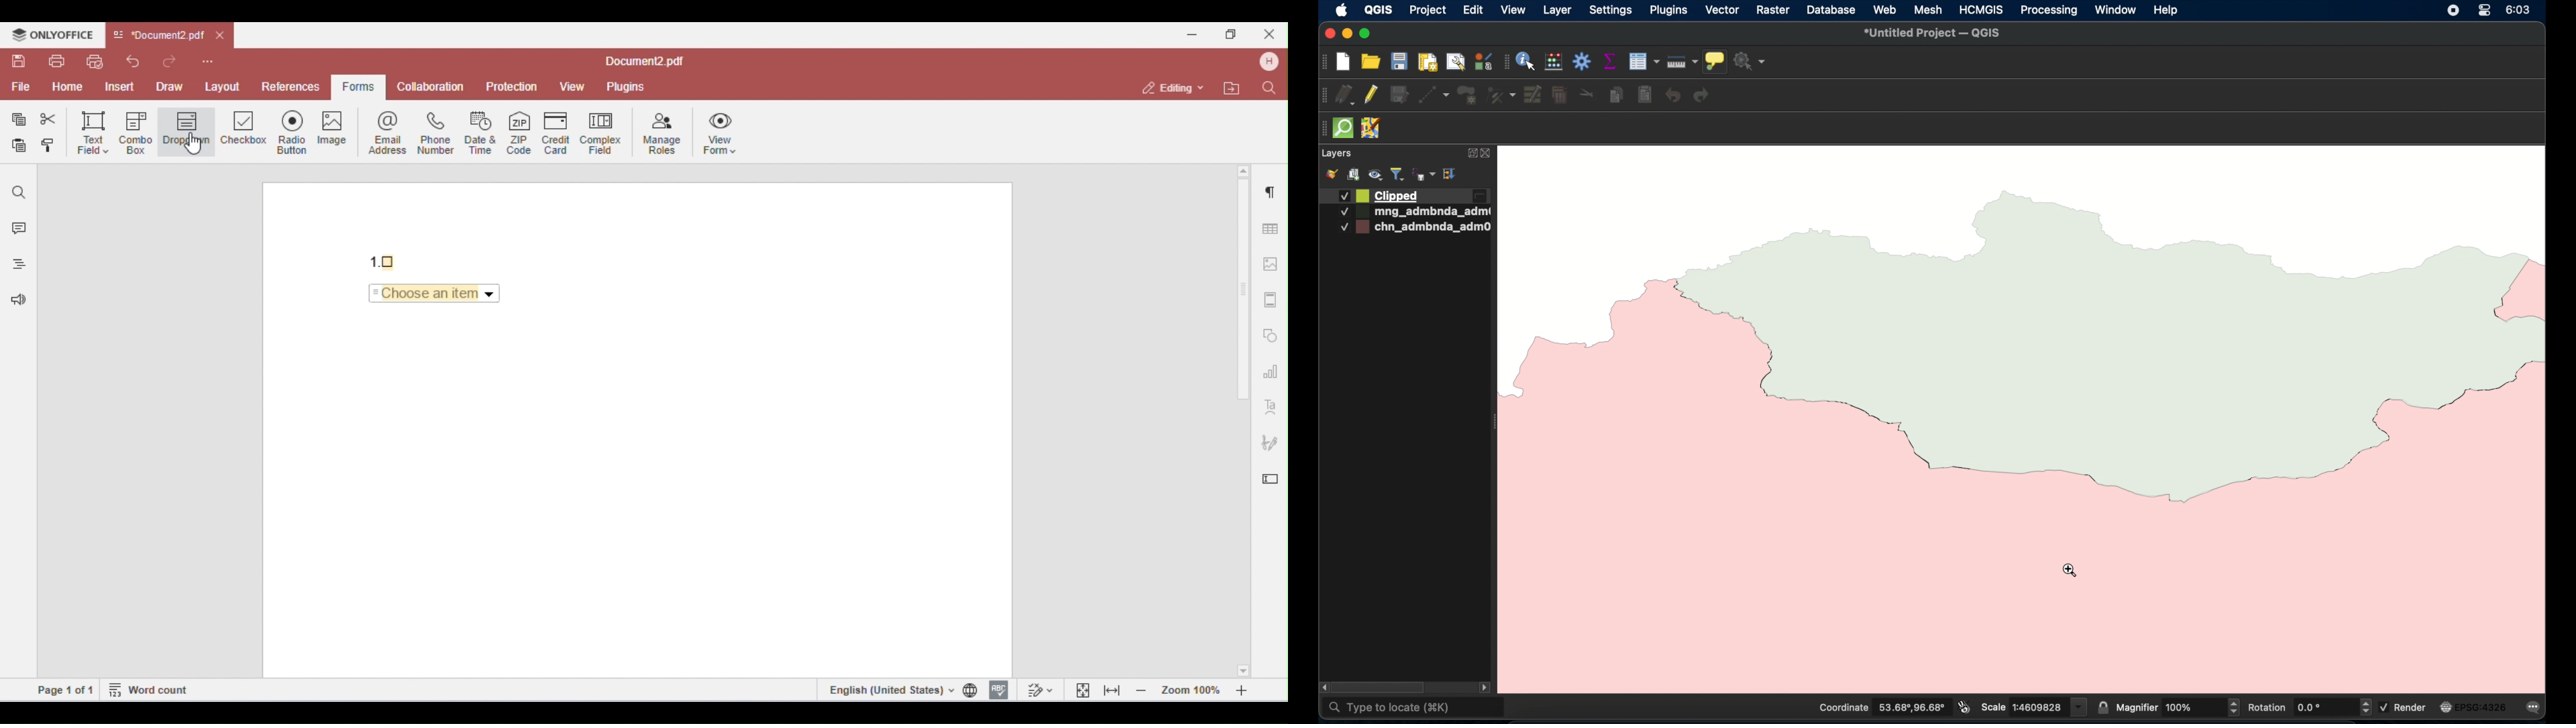 The image size is (2576, 728). Describe the element at coordinates (1473, 9) in the screenshot. I see `edit` at that location.